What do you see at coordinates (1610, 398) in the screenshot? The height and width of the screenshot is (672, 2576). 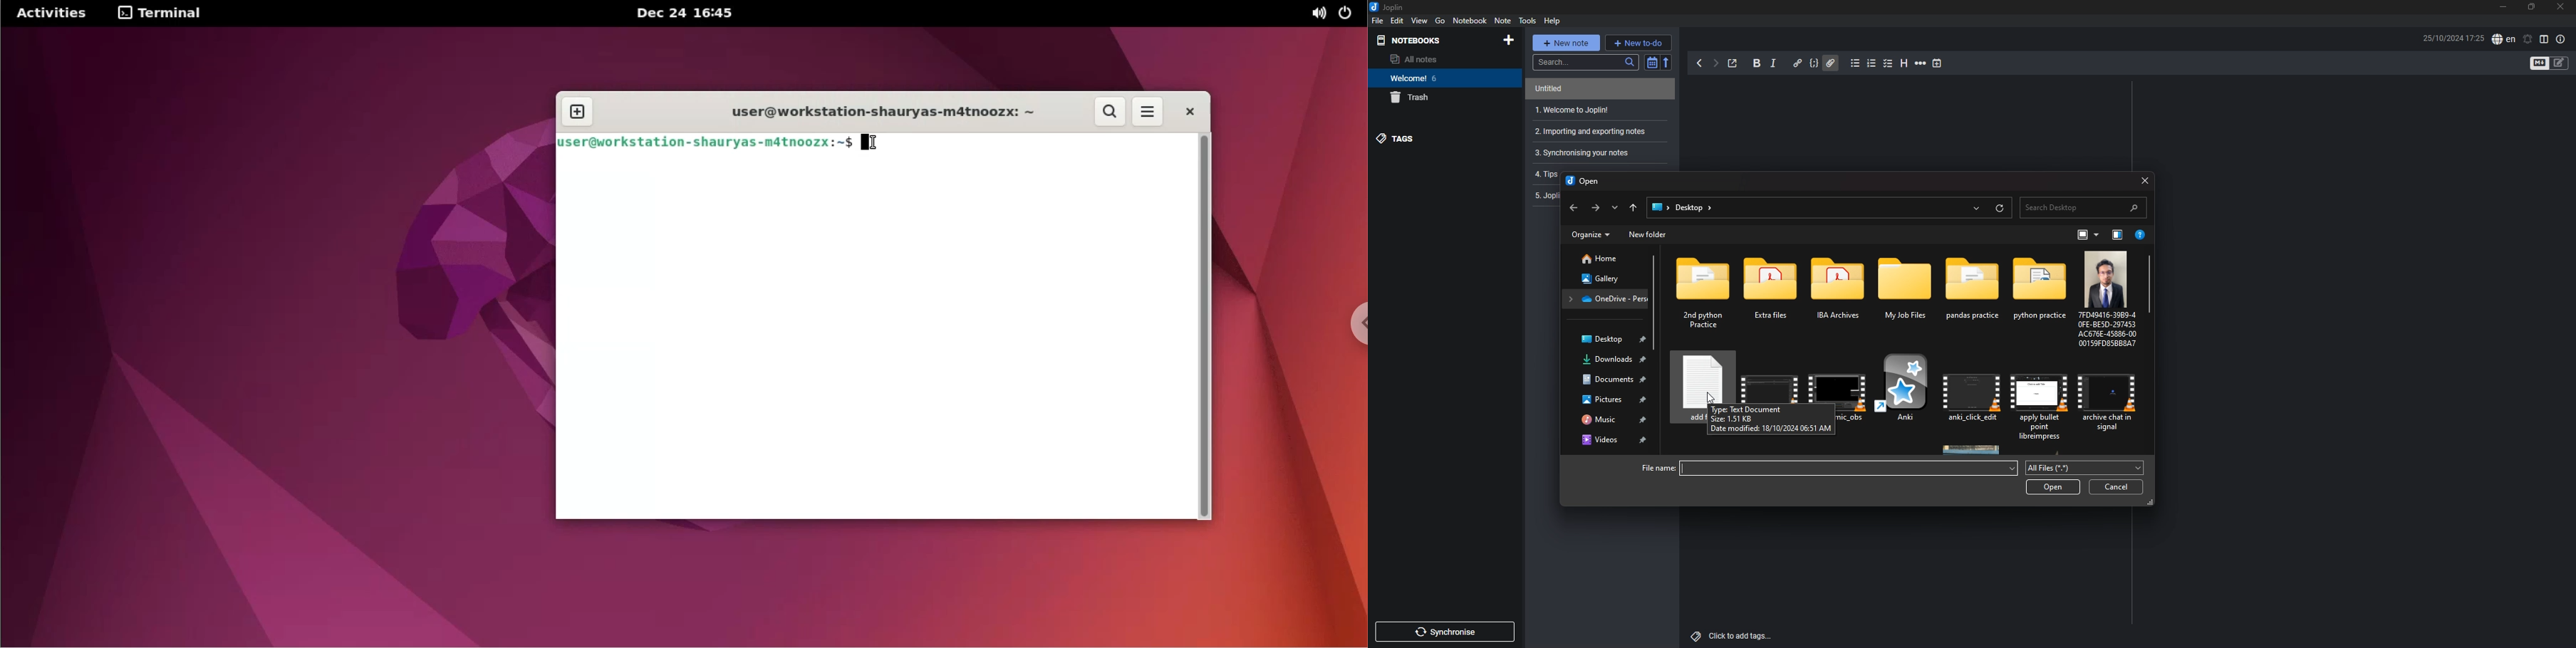 I see `pictures` at bounding box center [1610, 398].